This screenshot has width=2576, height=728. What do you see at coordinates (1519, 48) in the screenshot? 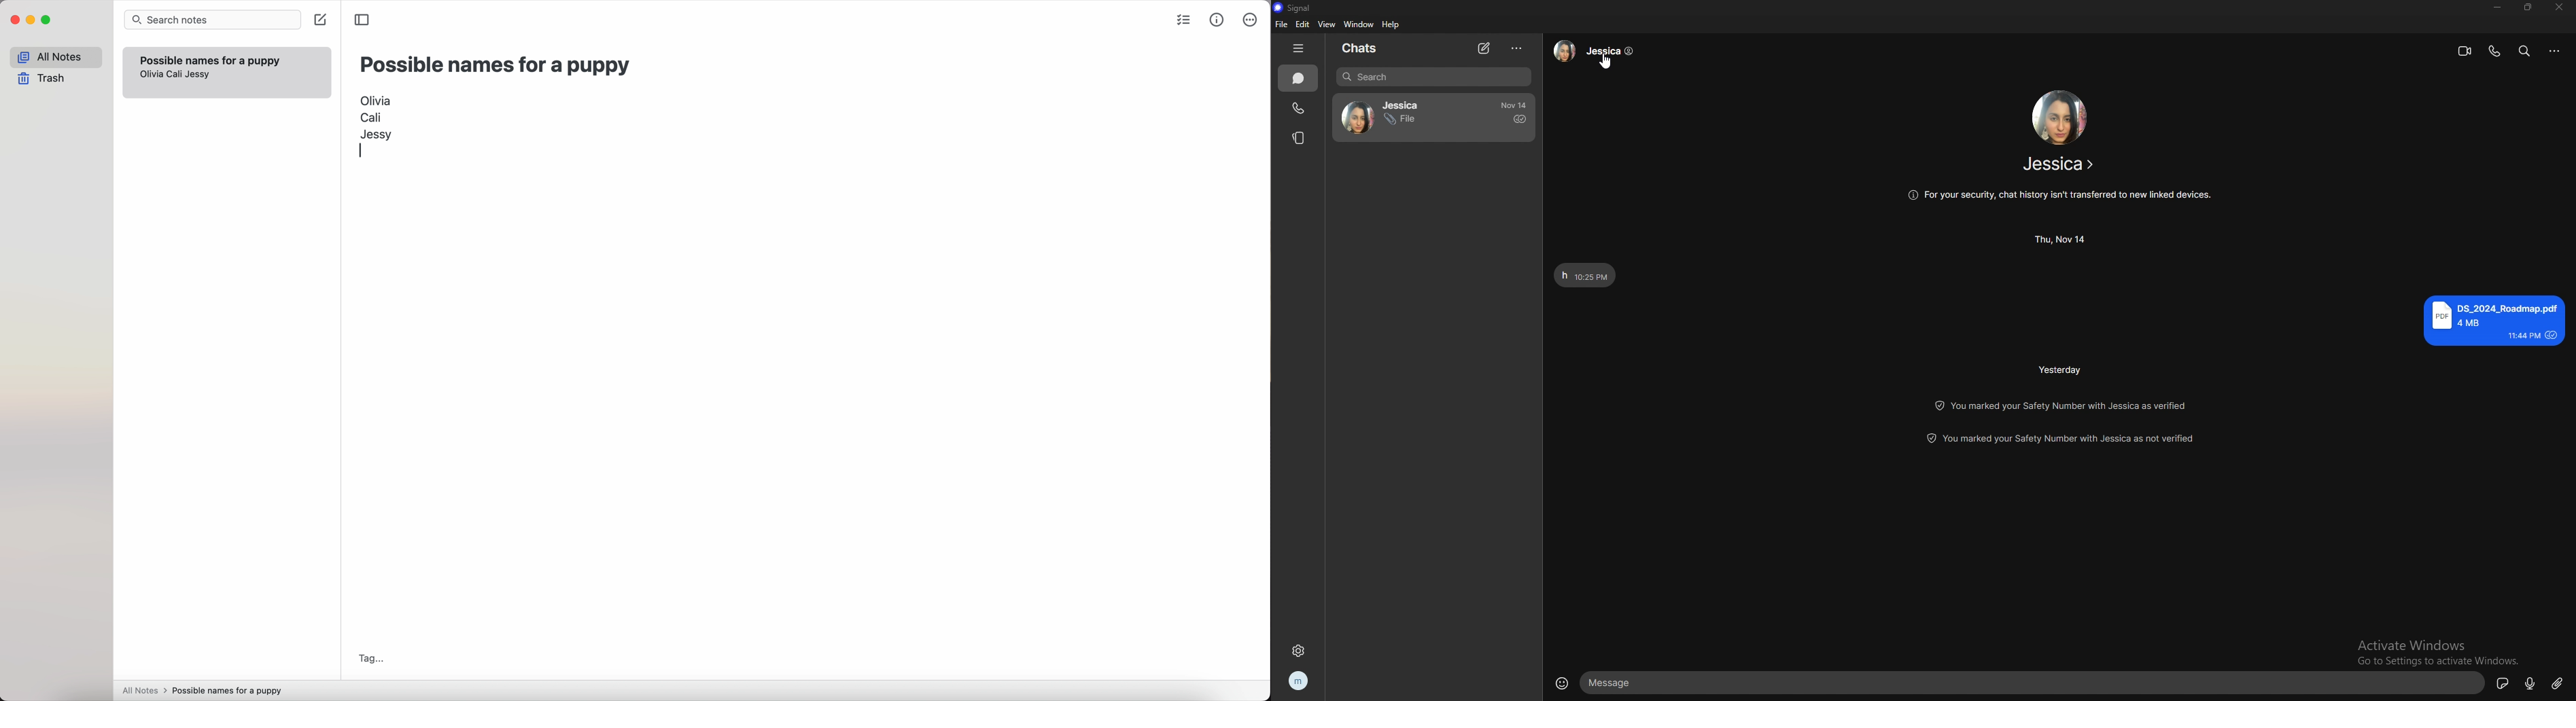
I see `options` at bounding box center [1519, 48].